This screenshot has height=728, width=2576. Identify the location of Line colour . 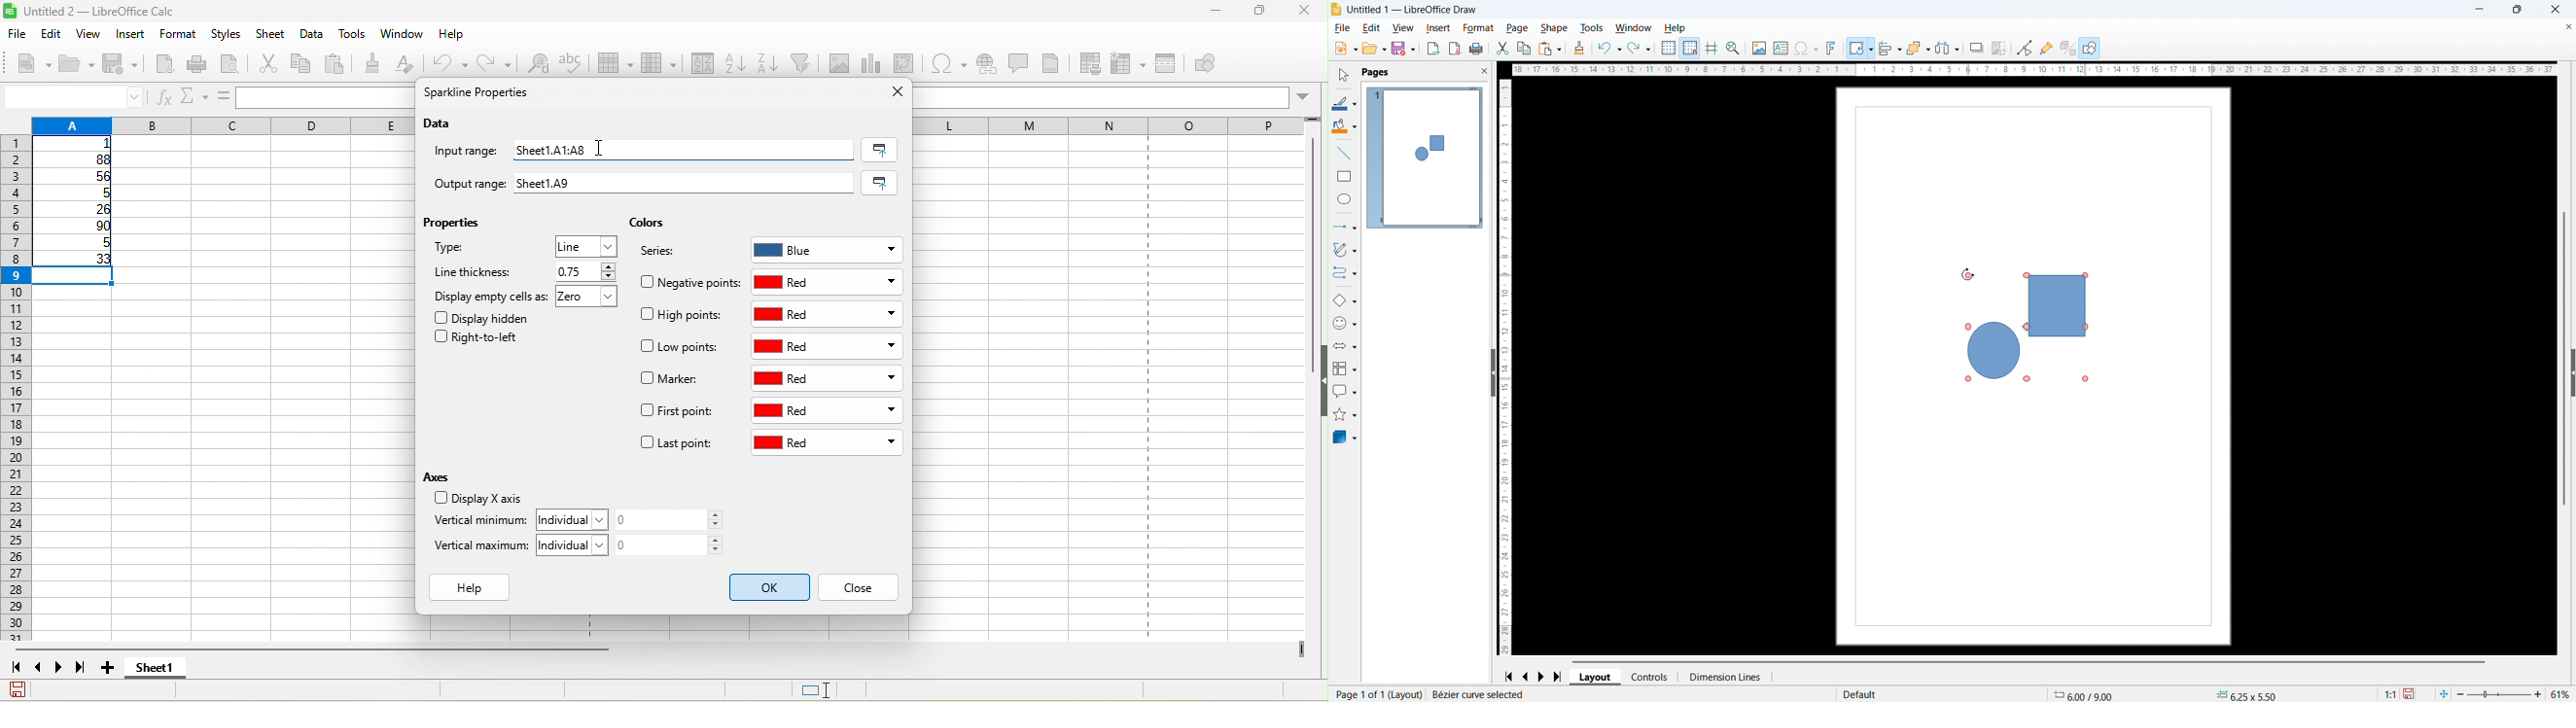
(1345, 103).